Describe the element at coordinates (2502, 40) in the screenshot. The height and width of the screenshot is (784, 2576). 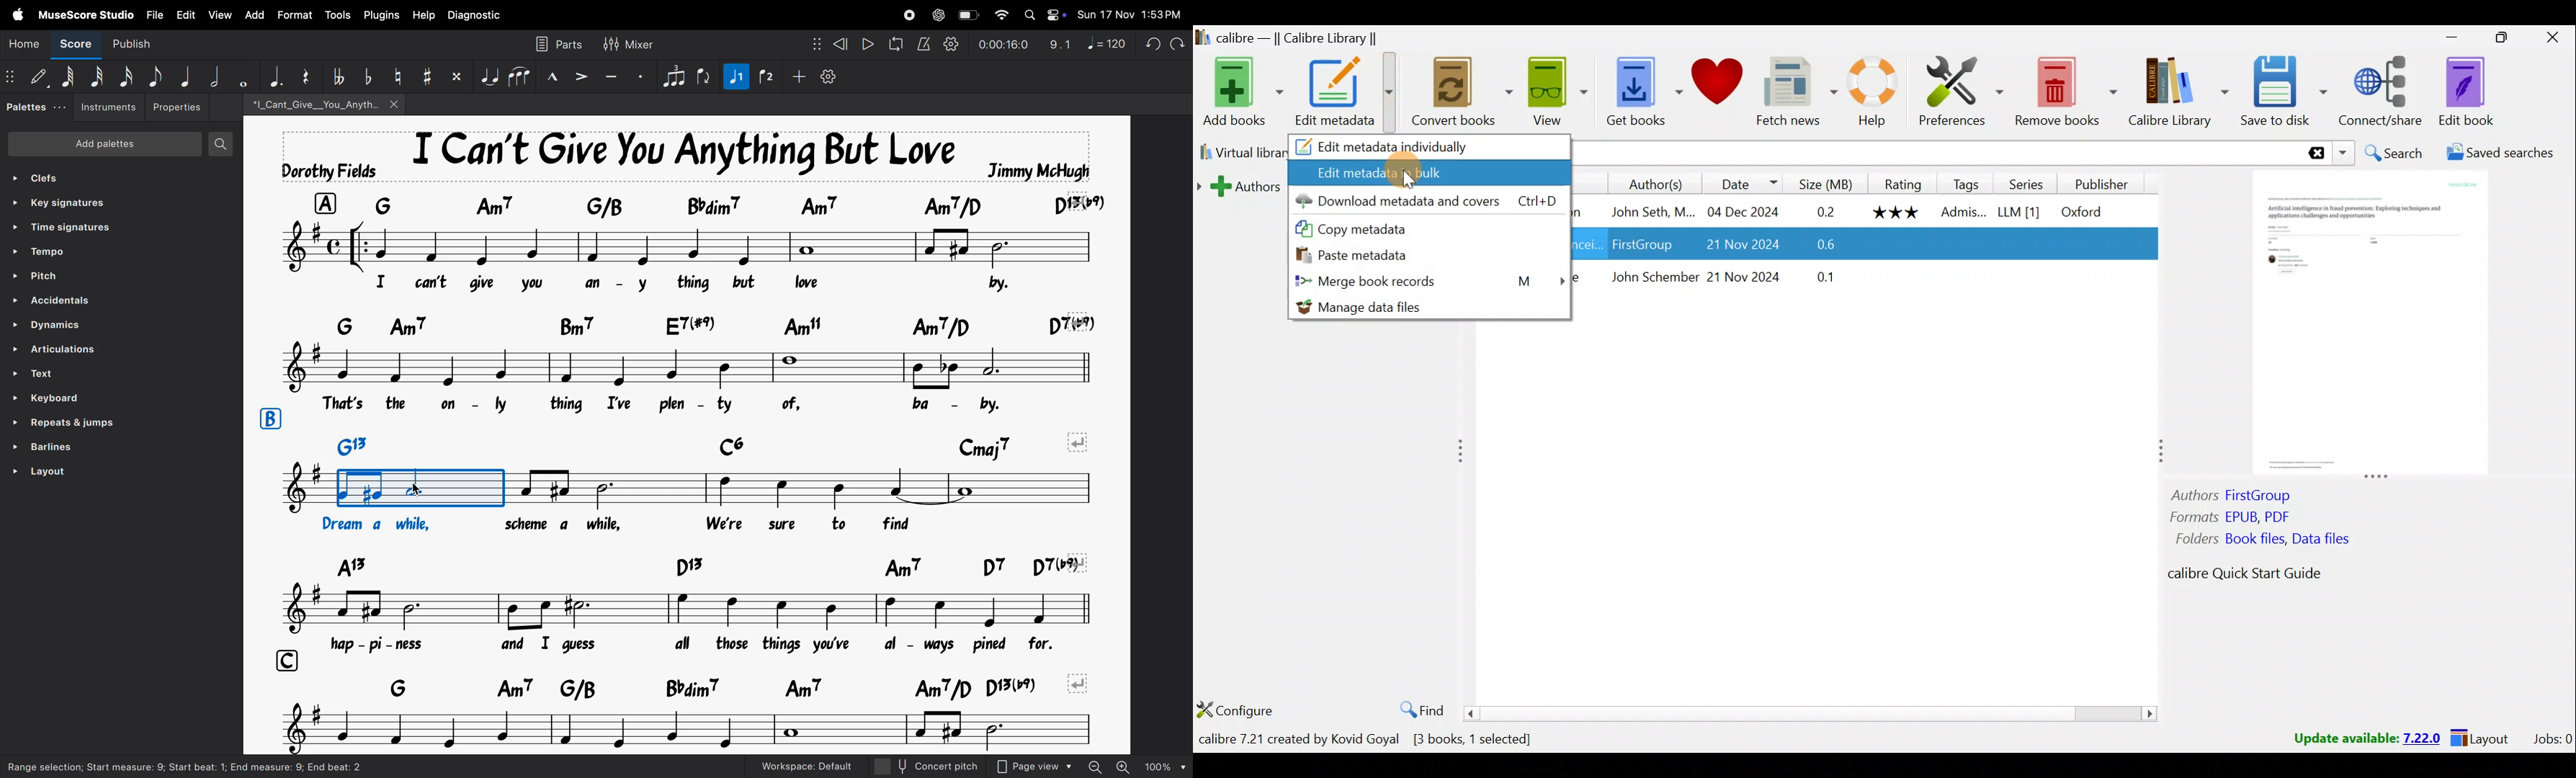
I see `Maximise` at that location.